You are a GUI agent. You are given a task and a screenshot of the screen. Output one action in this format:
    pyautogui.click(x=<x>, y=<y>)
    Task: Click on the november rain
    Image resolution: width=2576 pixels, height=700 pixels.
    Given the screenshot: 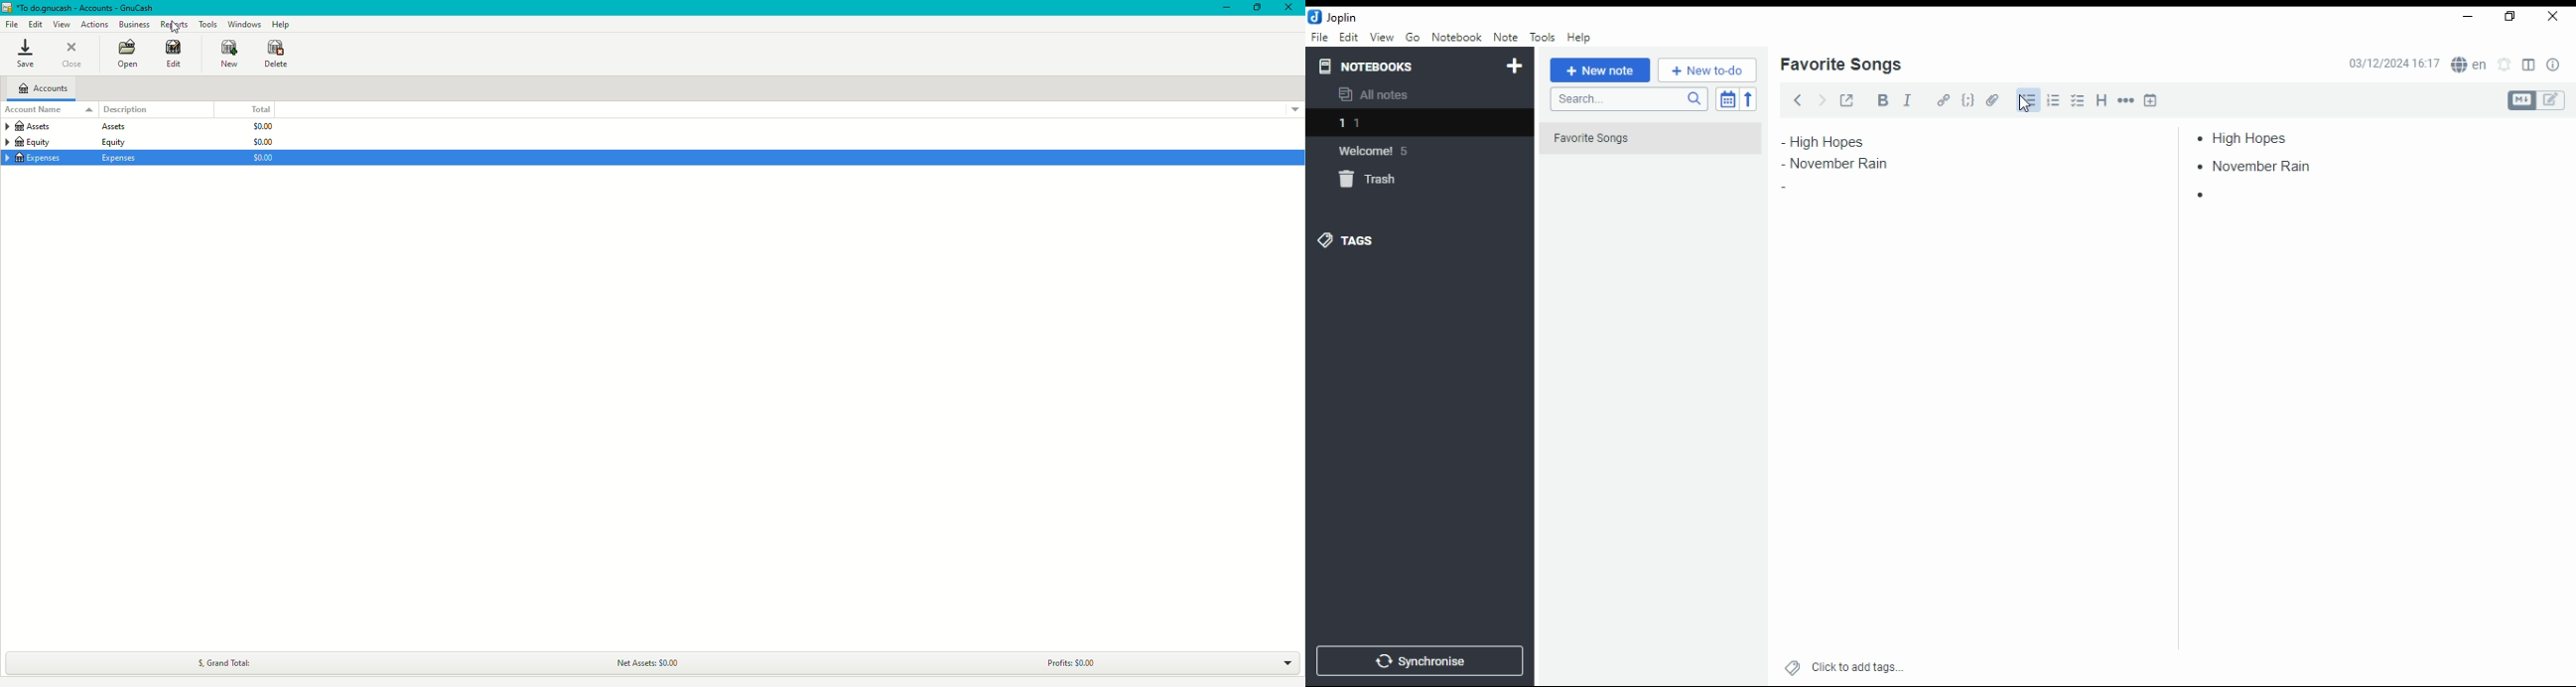 What is the action you would take?
    pyautogui.click(x=2264, y=165)
    